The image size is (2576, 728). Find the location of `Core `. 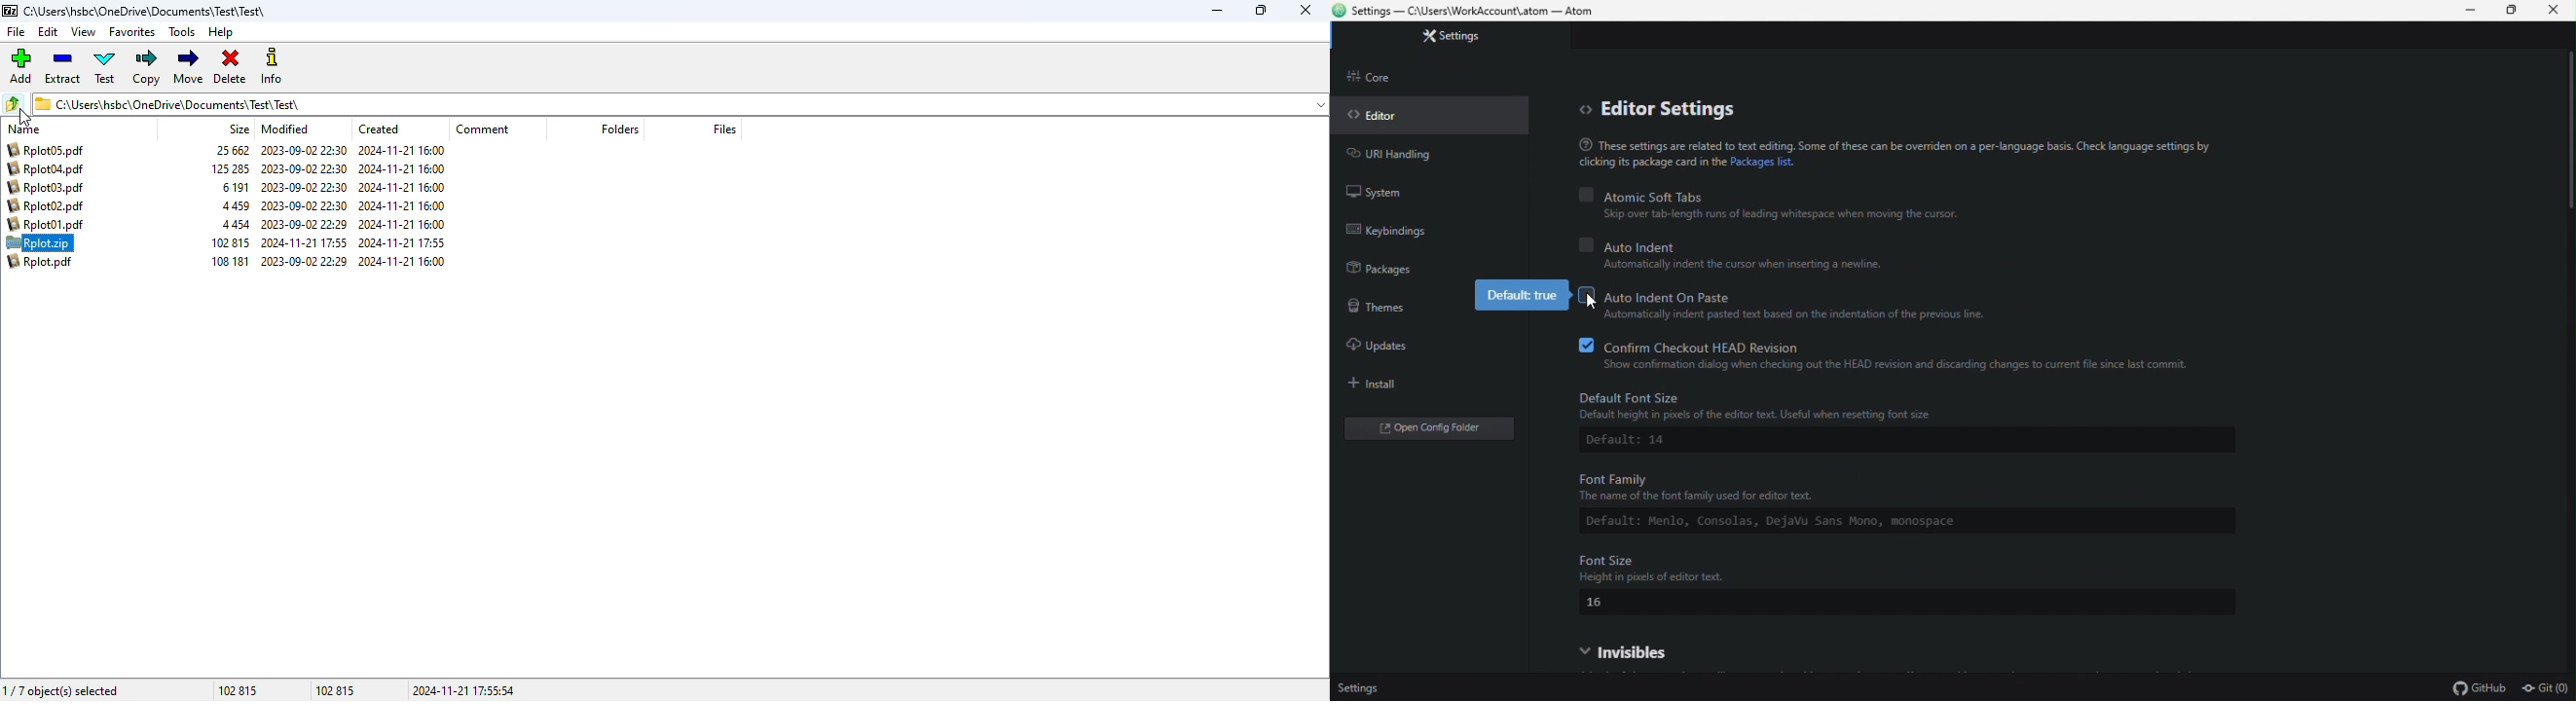

Core  is located at coordinates (1396, 75).